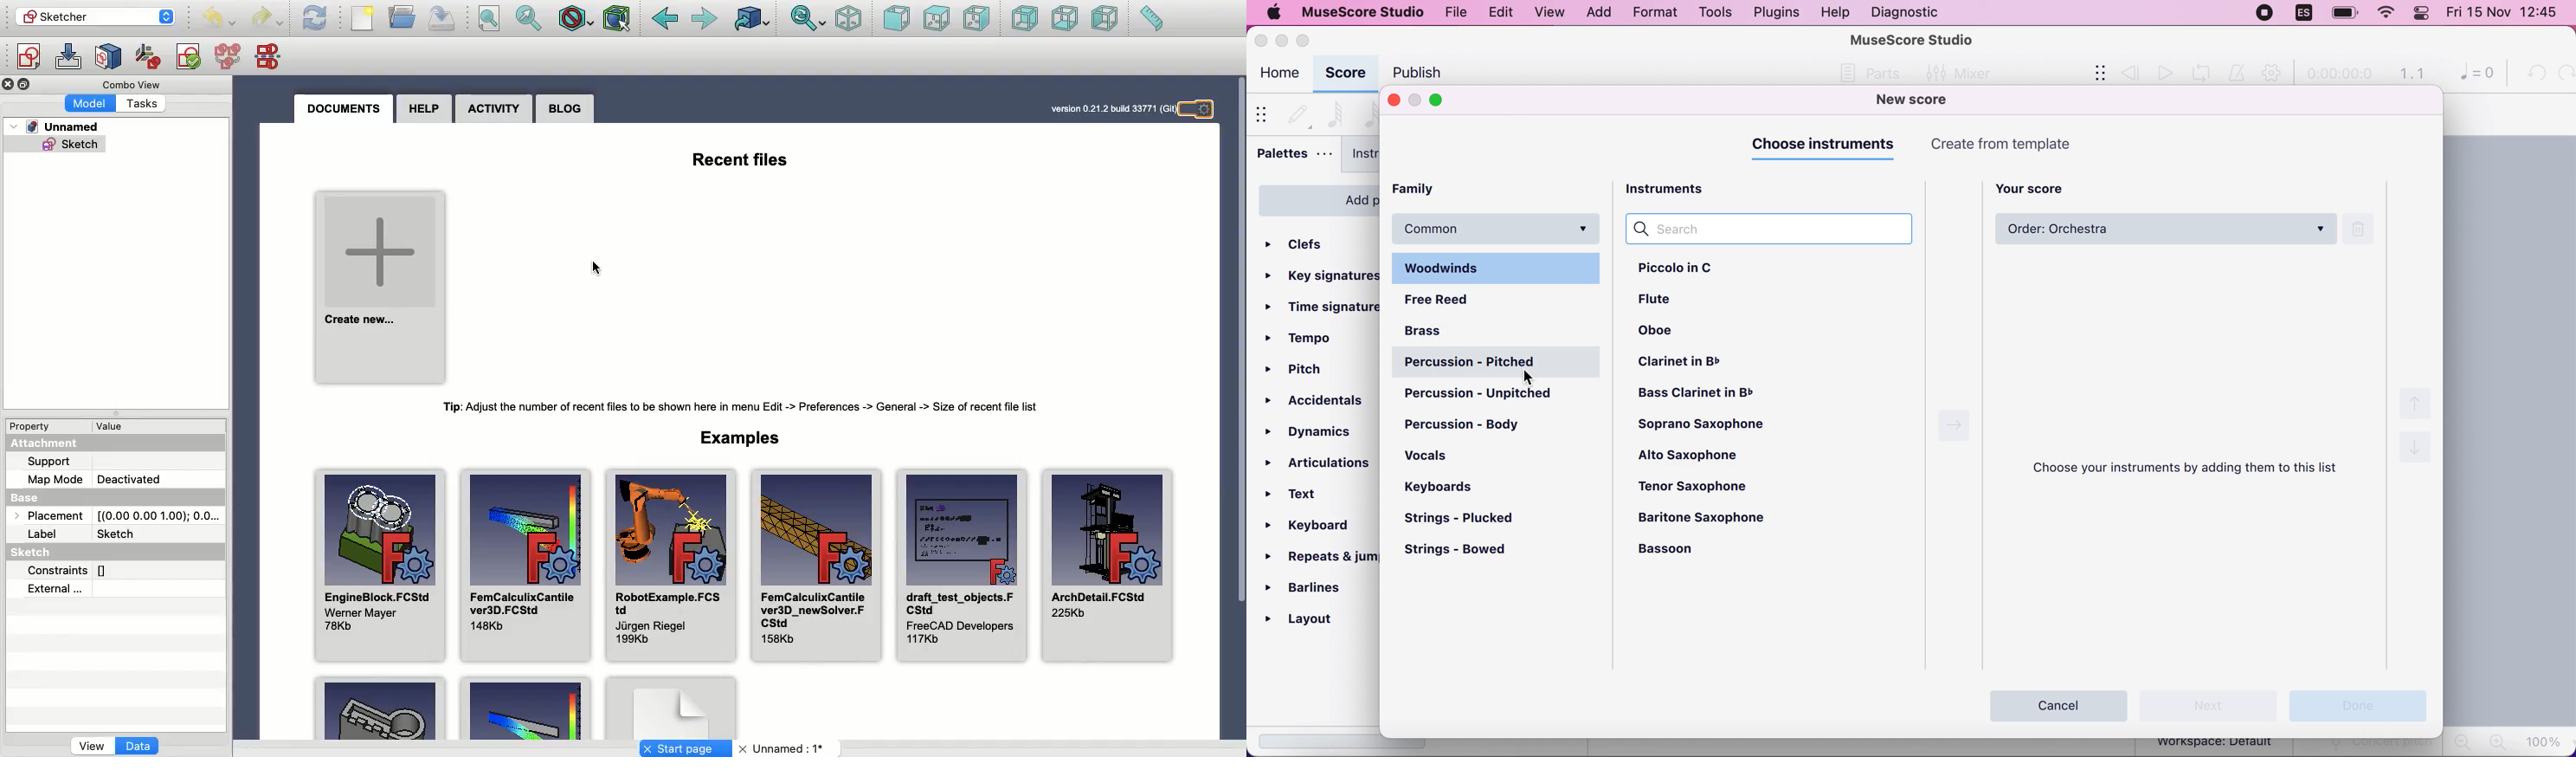 This screenshot has height=784, width=2576. I want to click on Sketch, so click(57, 146).